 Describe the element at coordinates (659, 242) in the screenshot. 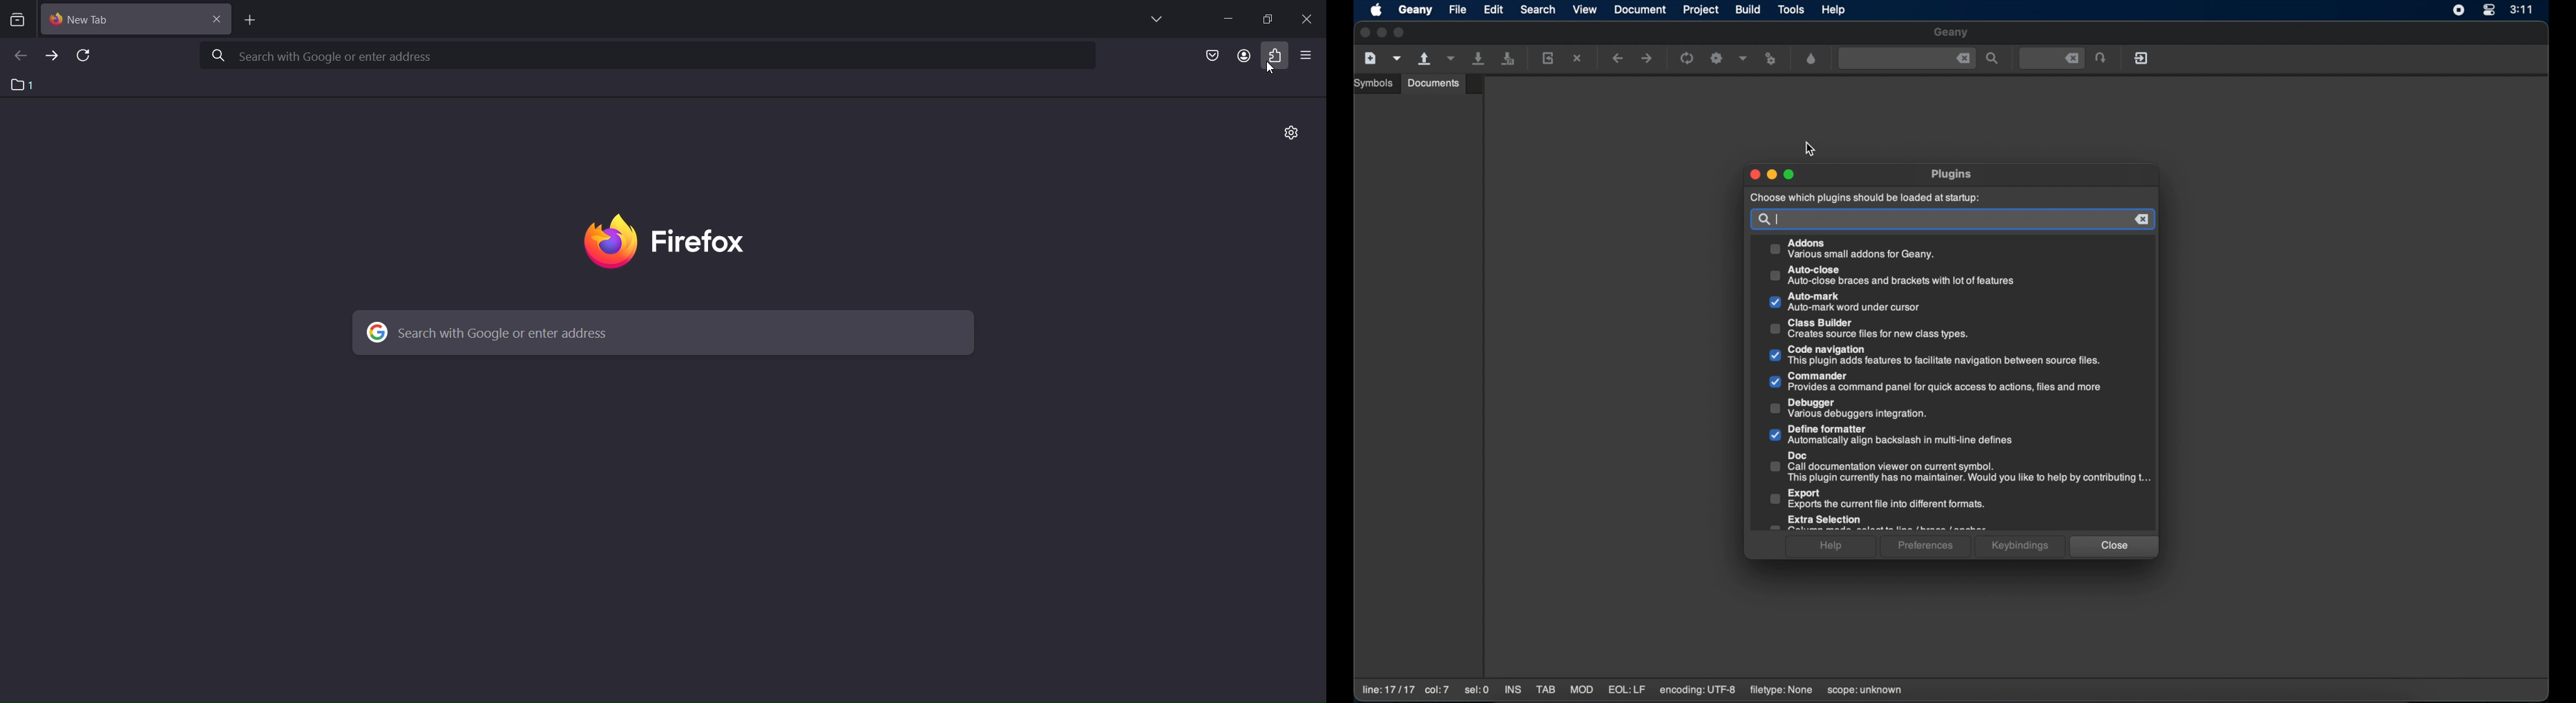

I see `image` at that location.